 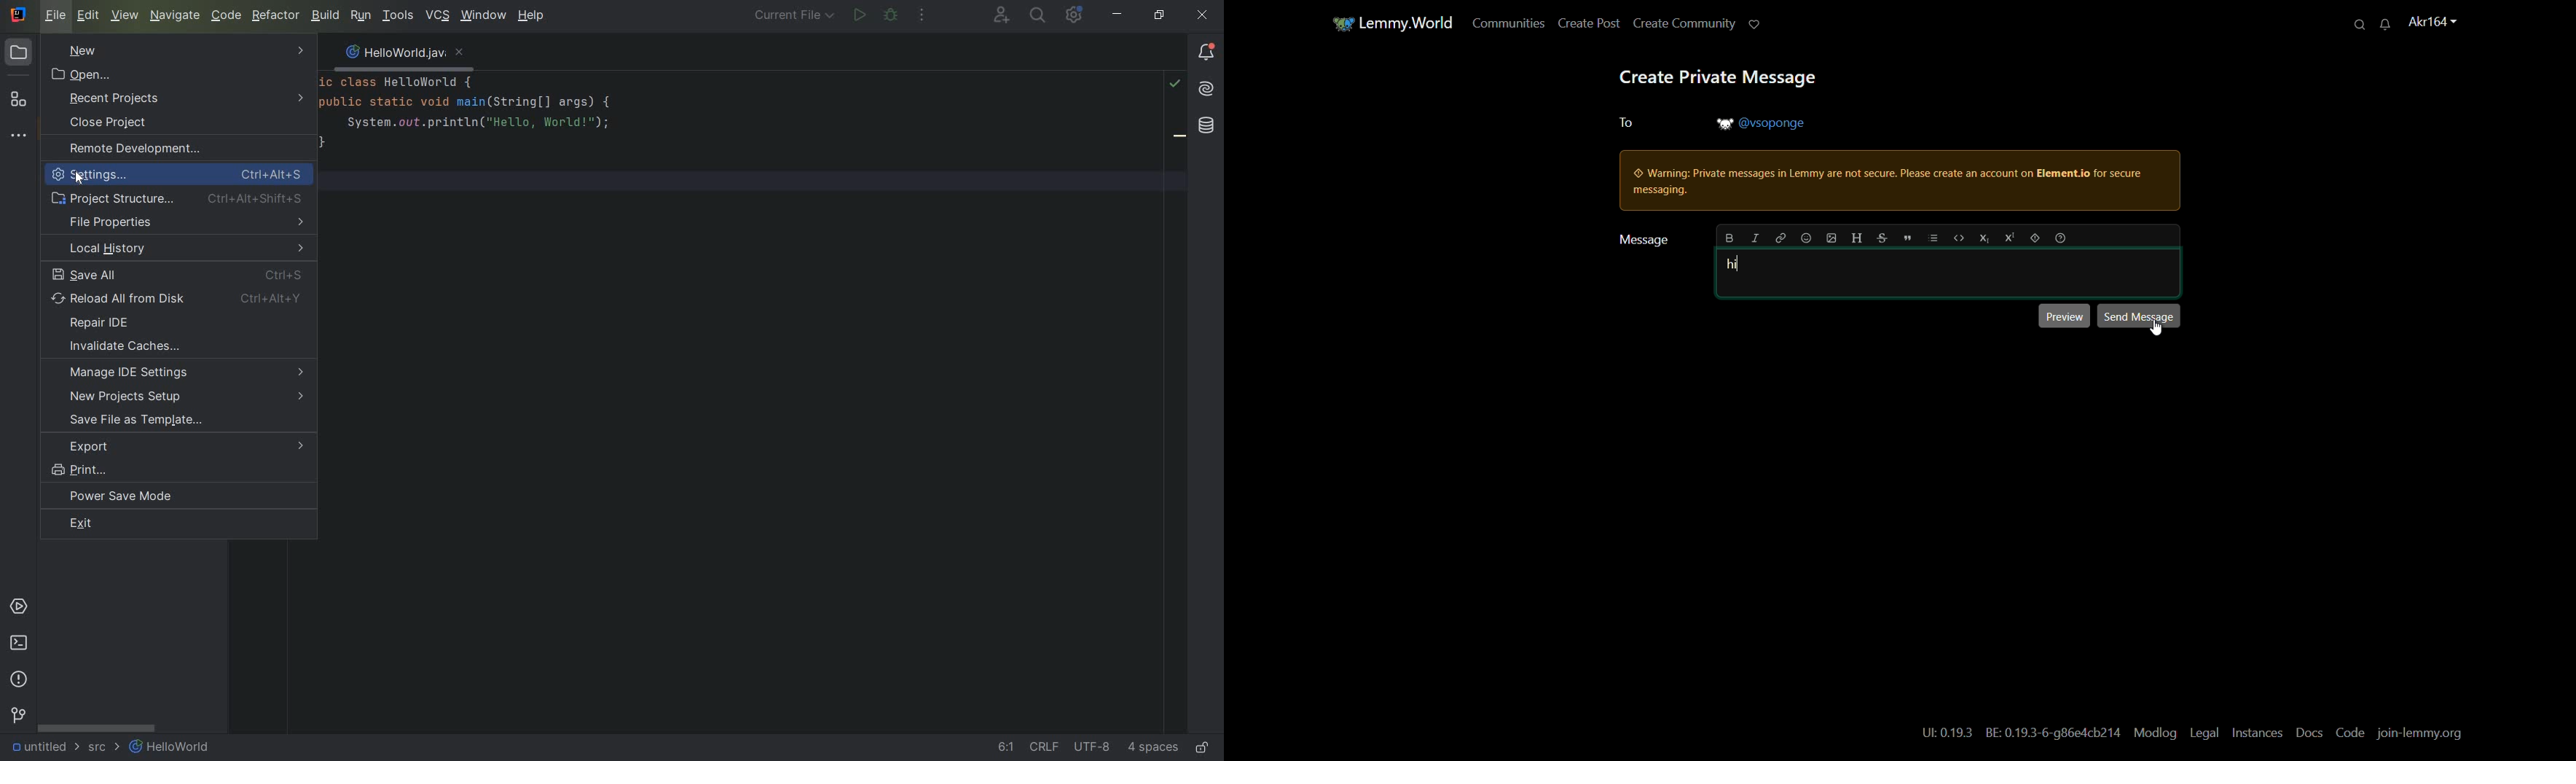 I want to click on new projects setup, so click(x=189, y=397).